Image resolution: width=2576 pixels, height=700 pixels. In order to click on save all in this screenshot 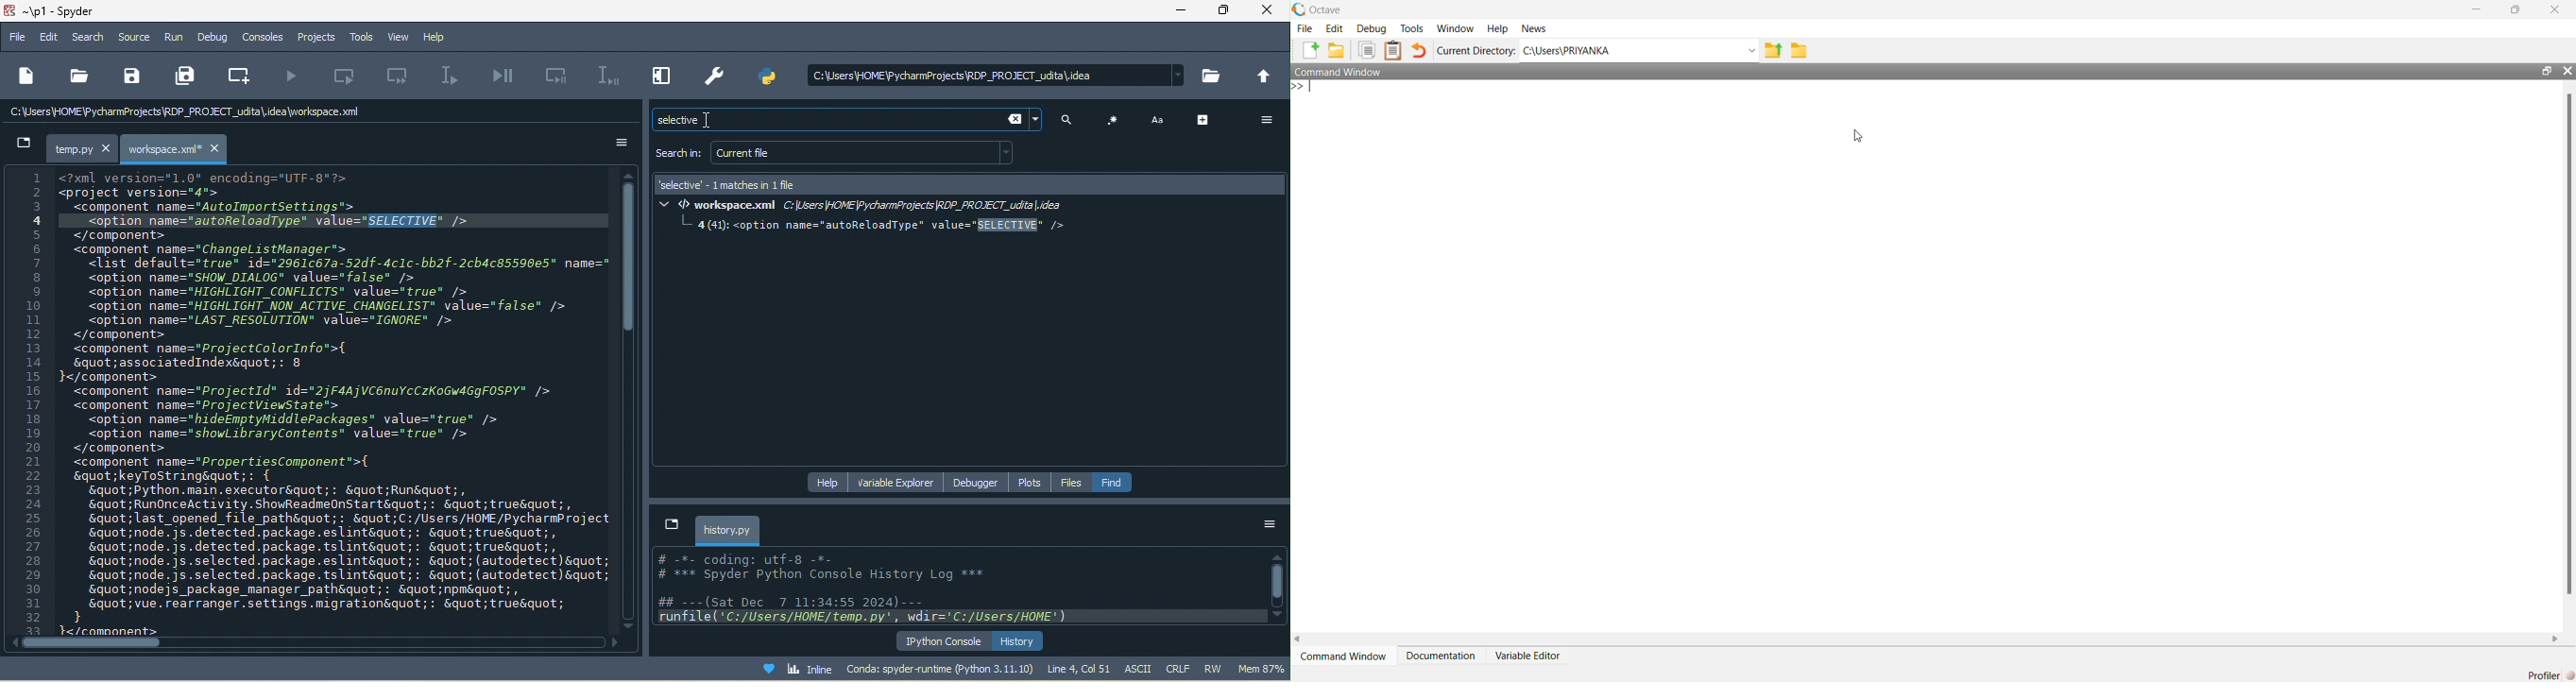, I will do `click(188, 77)`.